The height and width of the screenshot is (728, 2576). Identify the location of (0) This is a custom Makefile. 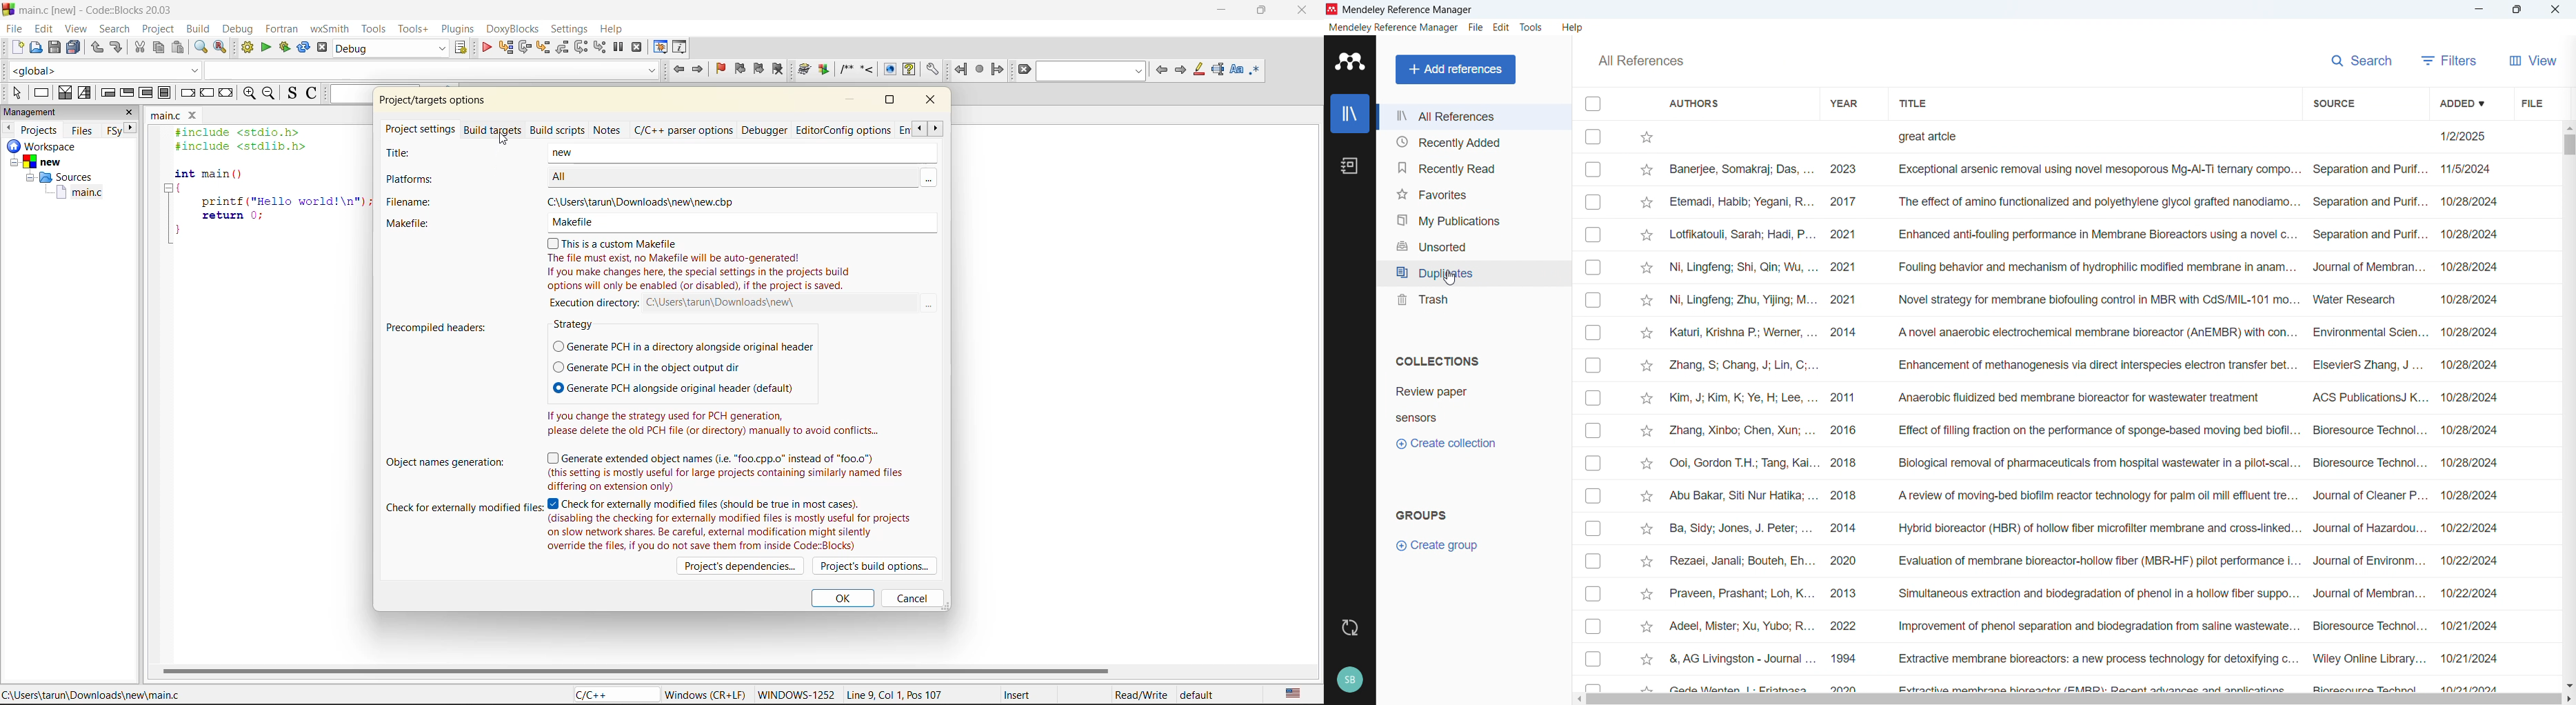
(712, 222).